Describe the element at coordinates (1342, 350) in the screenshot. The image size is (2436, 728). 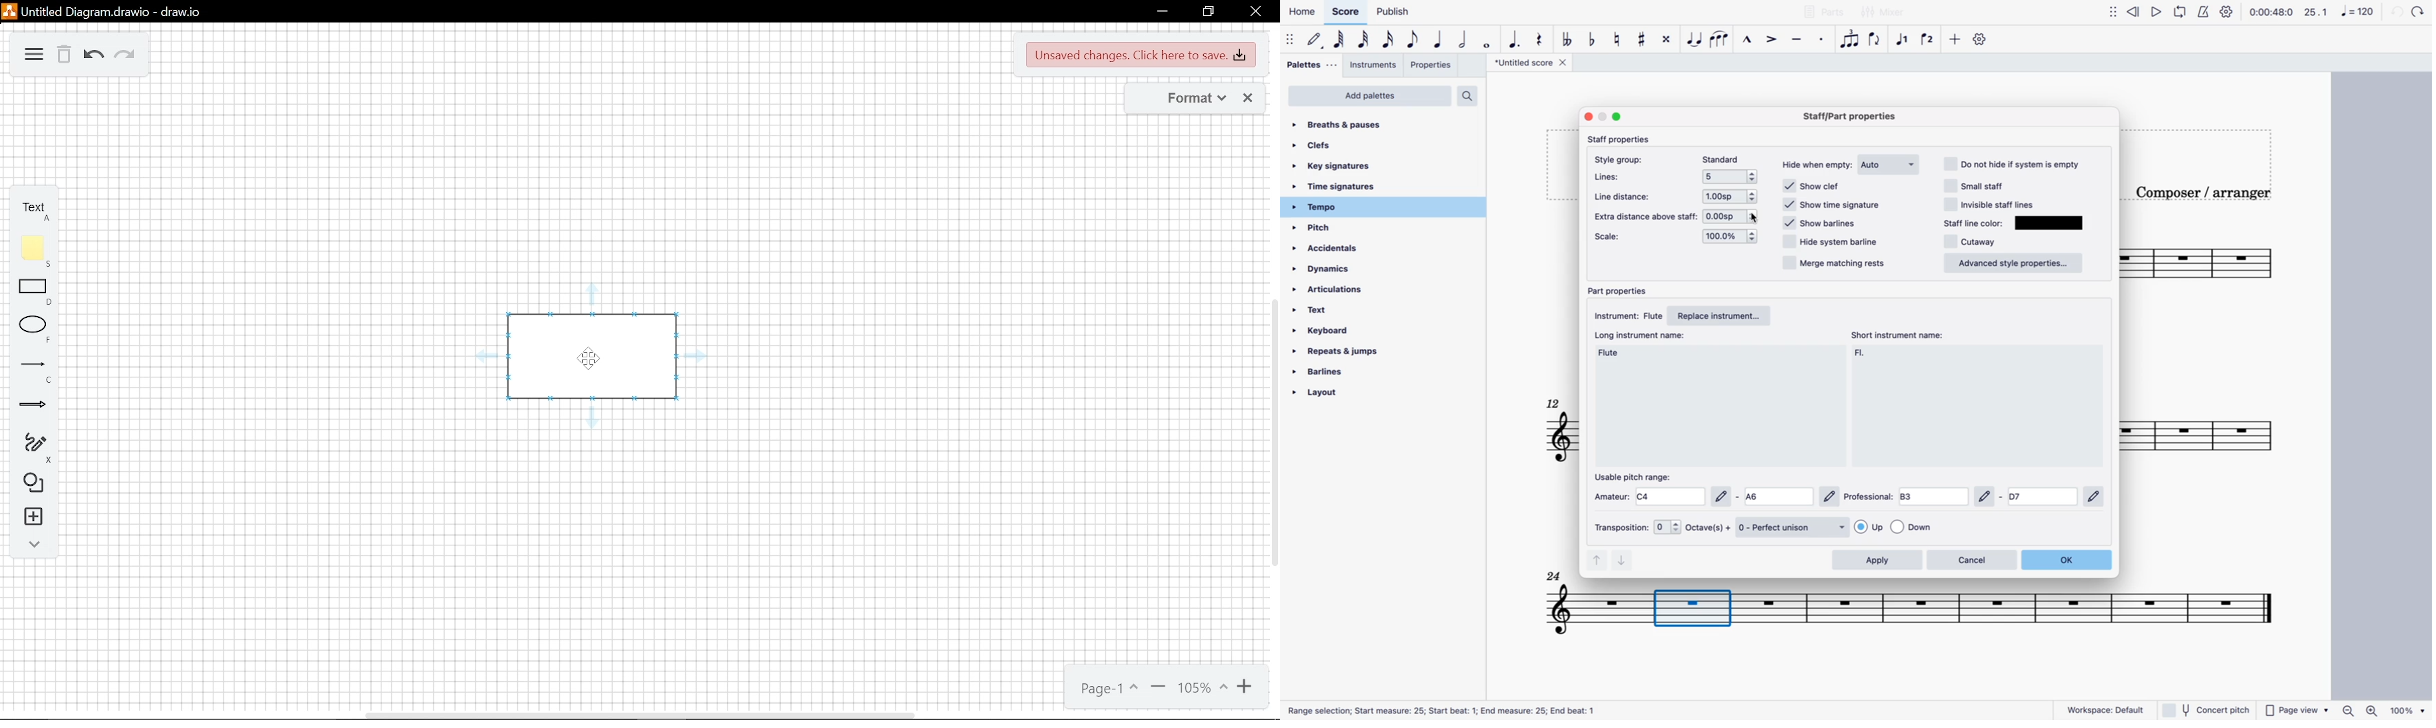
I see `repeats & jumps` at that location.